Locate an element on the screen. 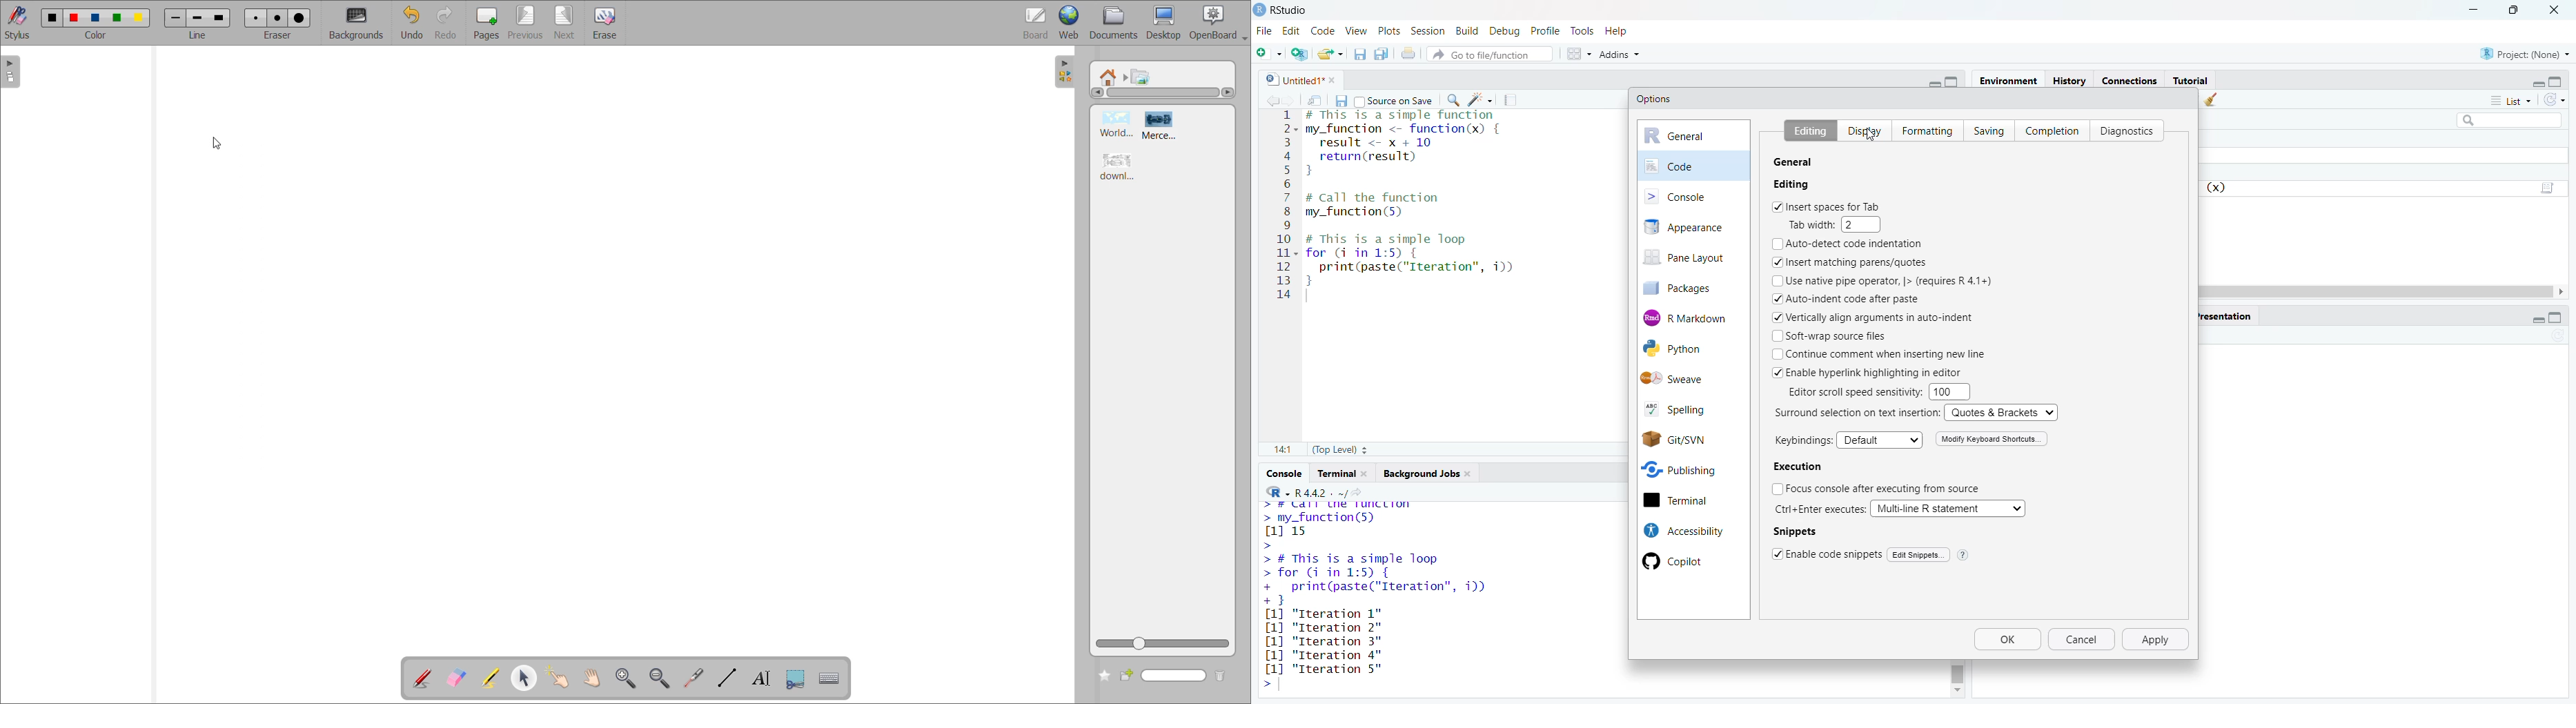 The width and height of the screenshot is (2576, 728). show in new window is located at coordinates (1316, 99).